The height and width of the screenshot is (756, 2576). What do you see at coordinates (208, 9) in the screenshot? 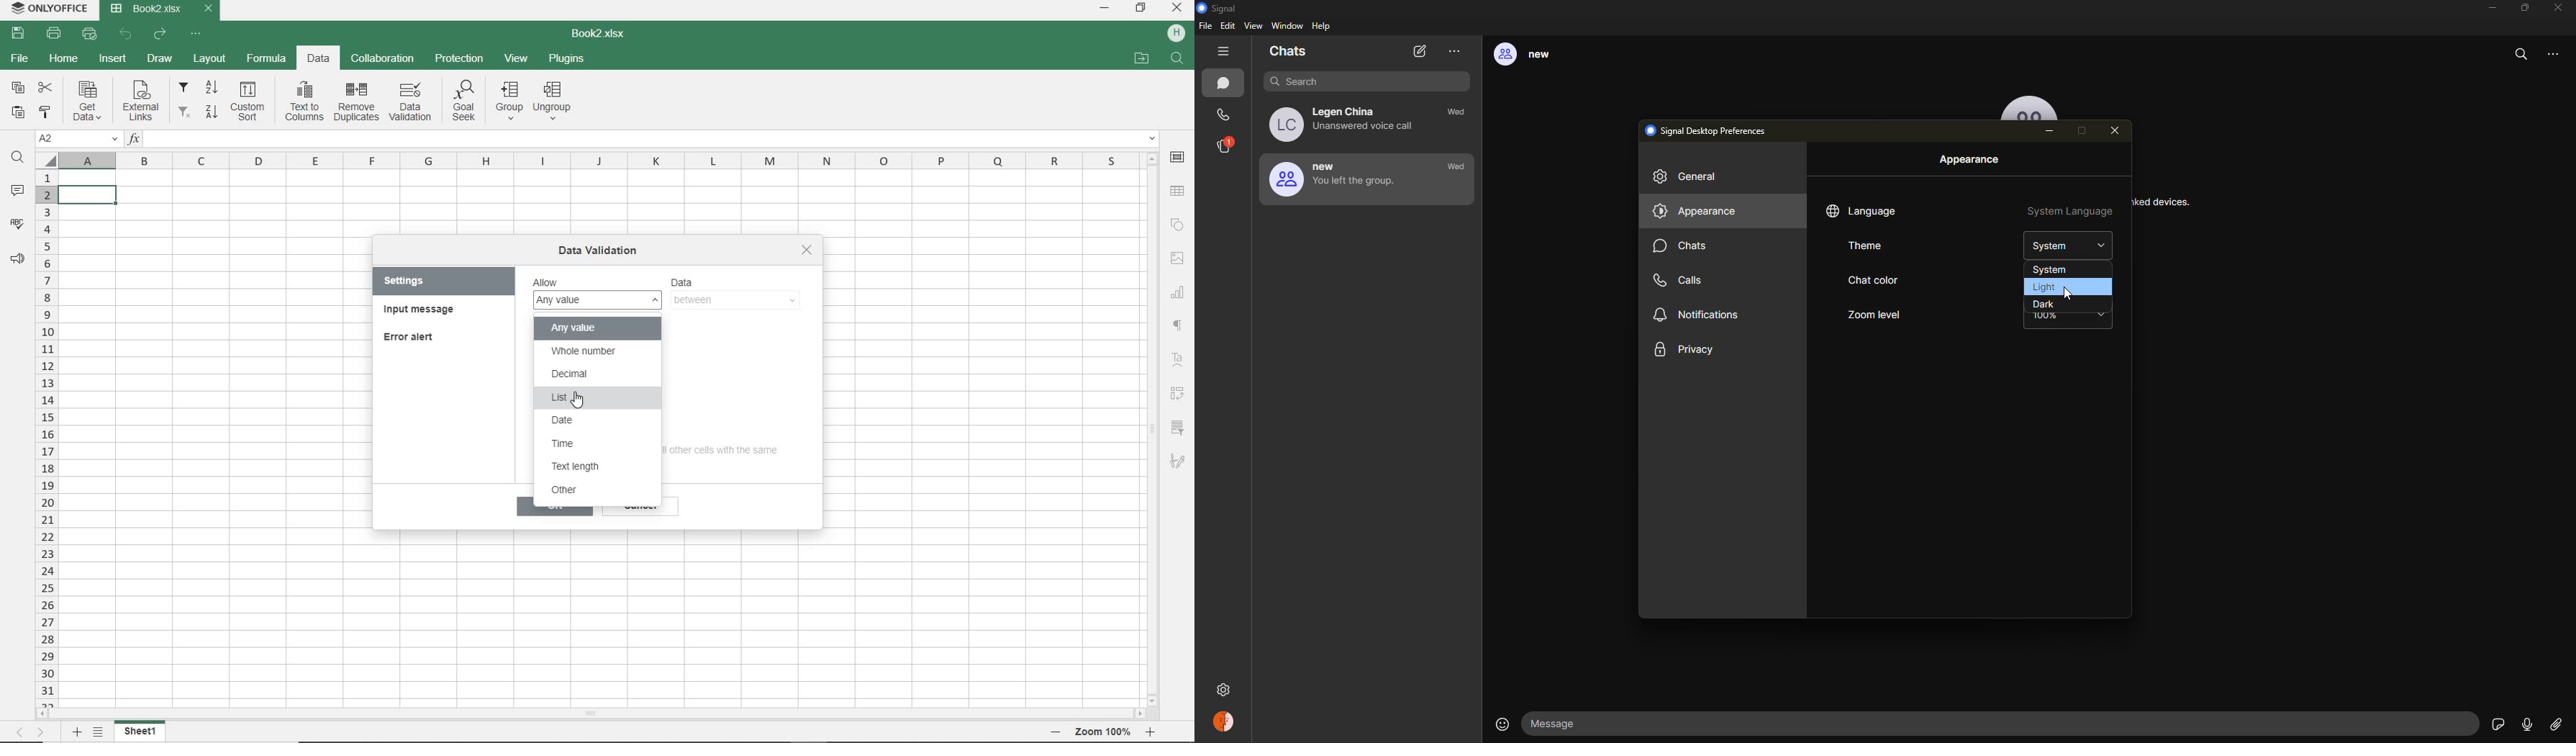
I see `CLOSE TAB` at bounding box center [208, 9].